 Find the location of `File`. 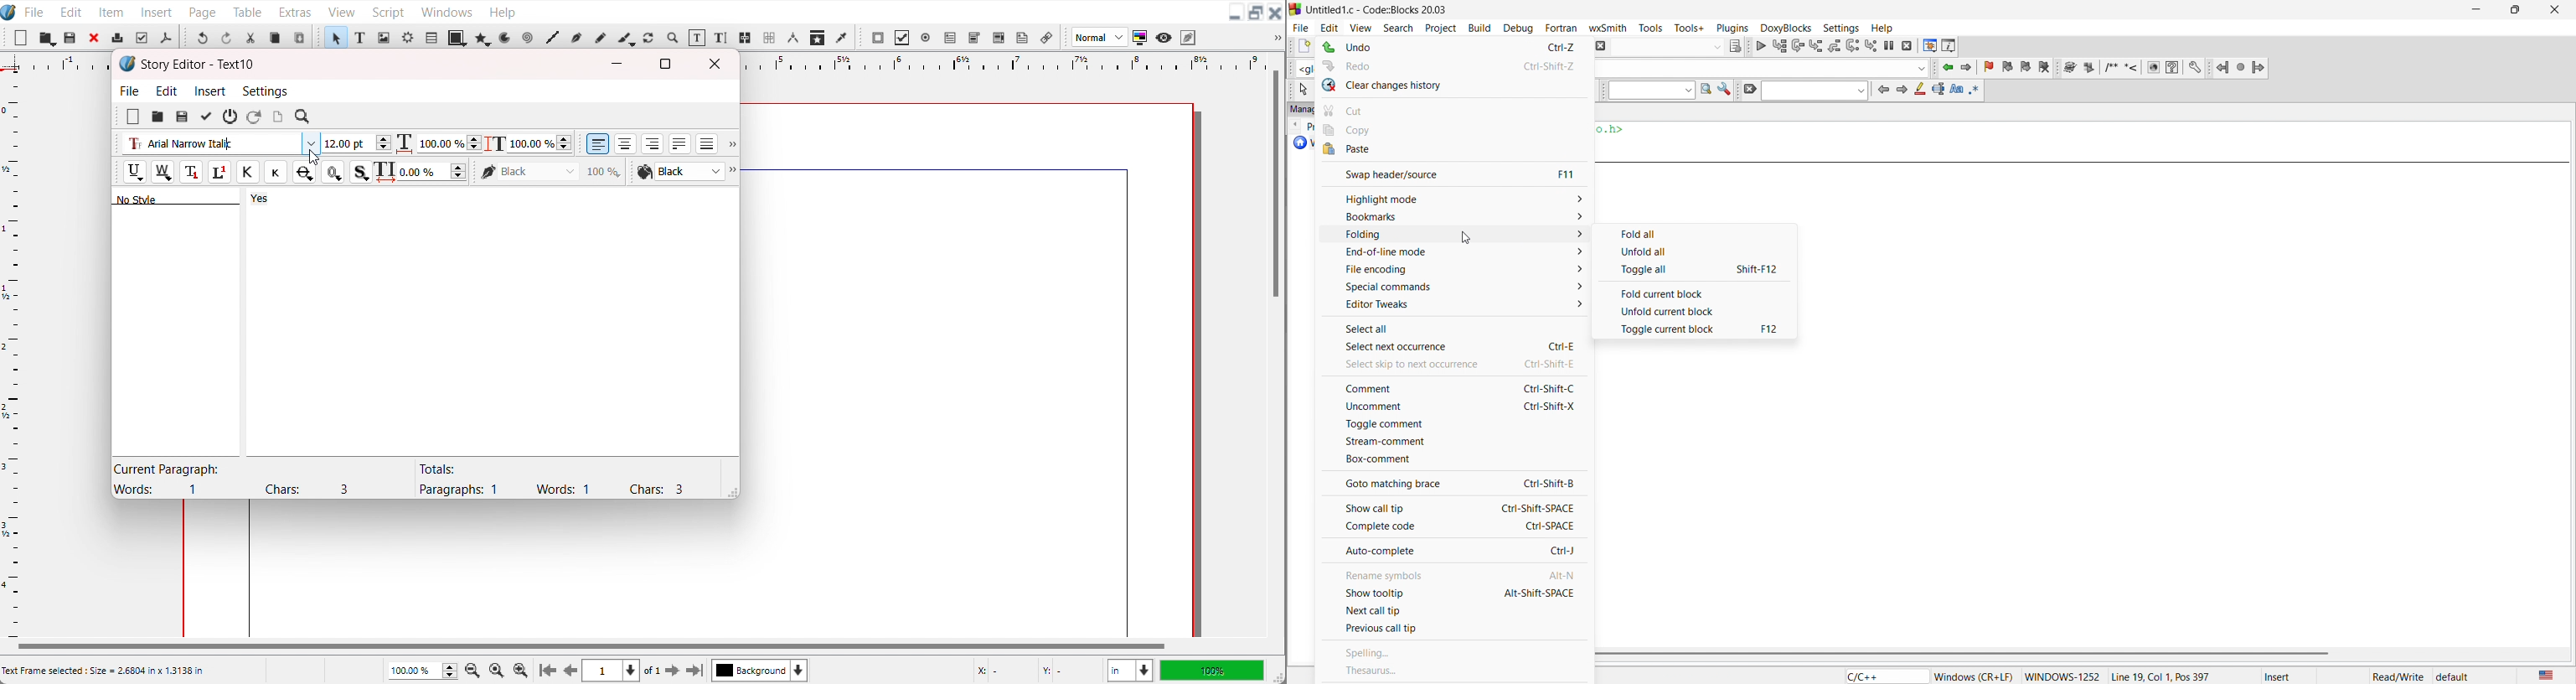

File is located at coordinates (131, 90).